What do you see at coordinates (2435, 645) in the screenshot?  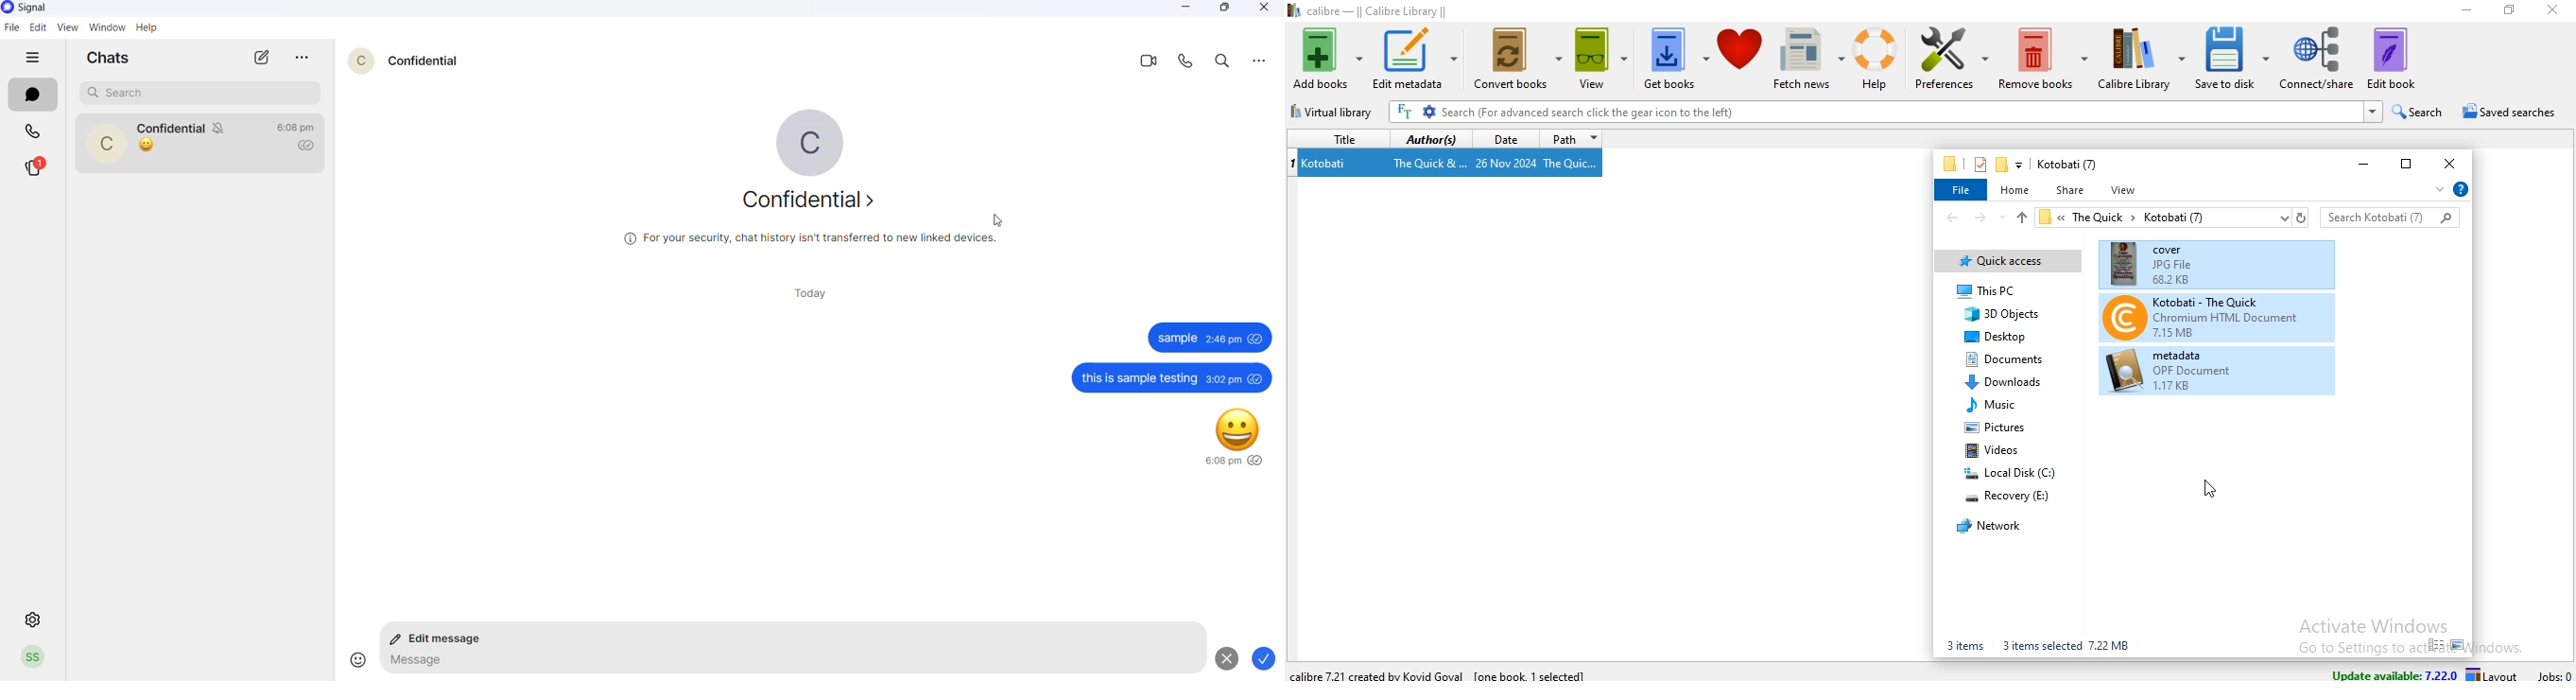 I see `small icon view` at bounding box center [2435, 645].